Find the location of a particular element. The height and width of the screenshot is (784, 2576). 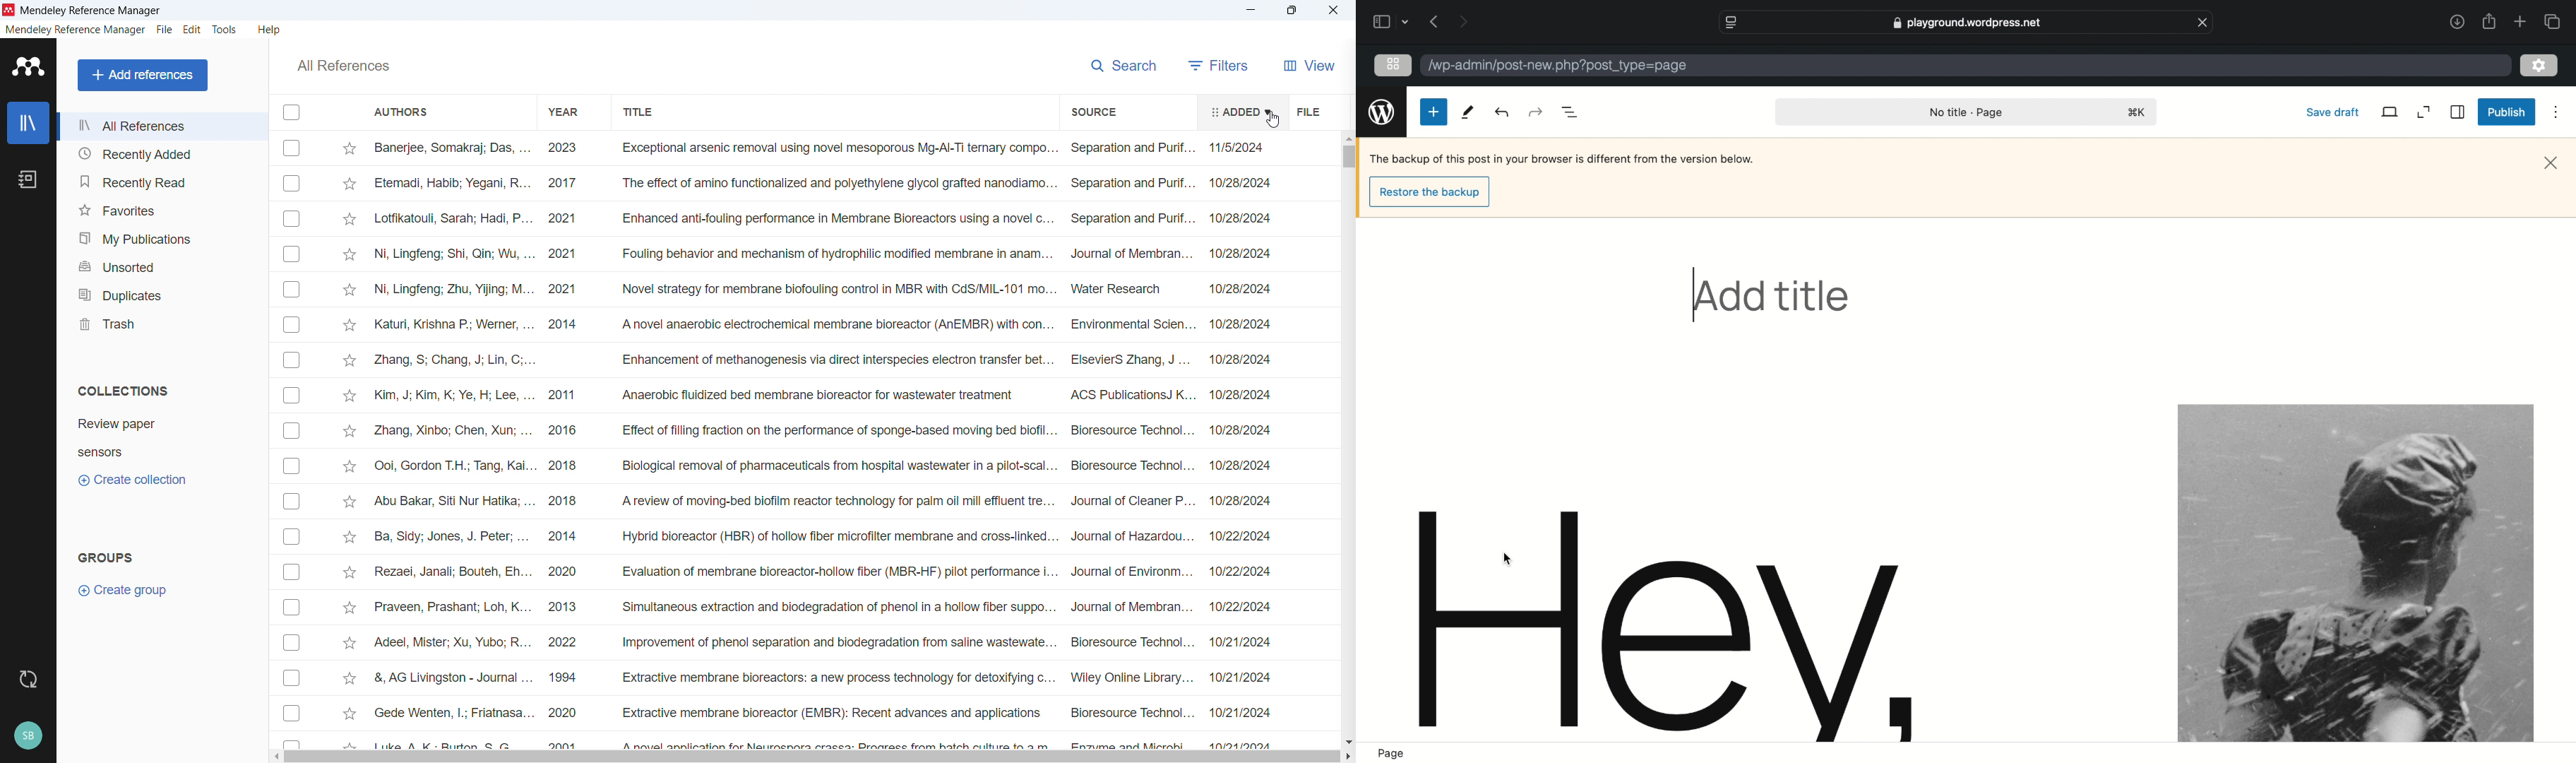

Scroll left  is located at coordinates (275, 757).